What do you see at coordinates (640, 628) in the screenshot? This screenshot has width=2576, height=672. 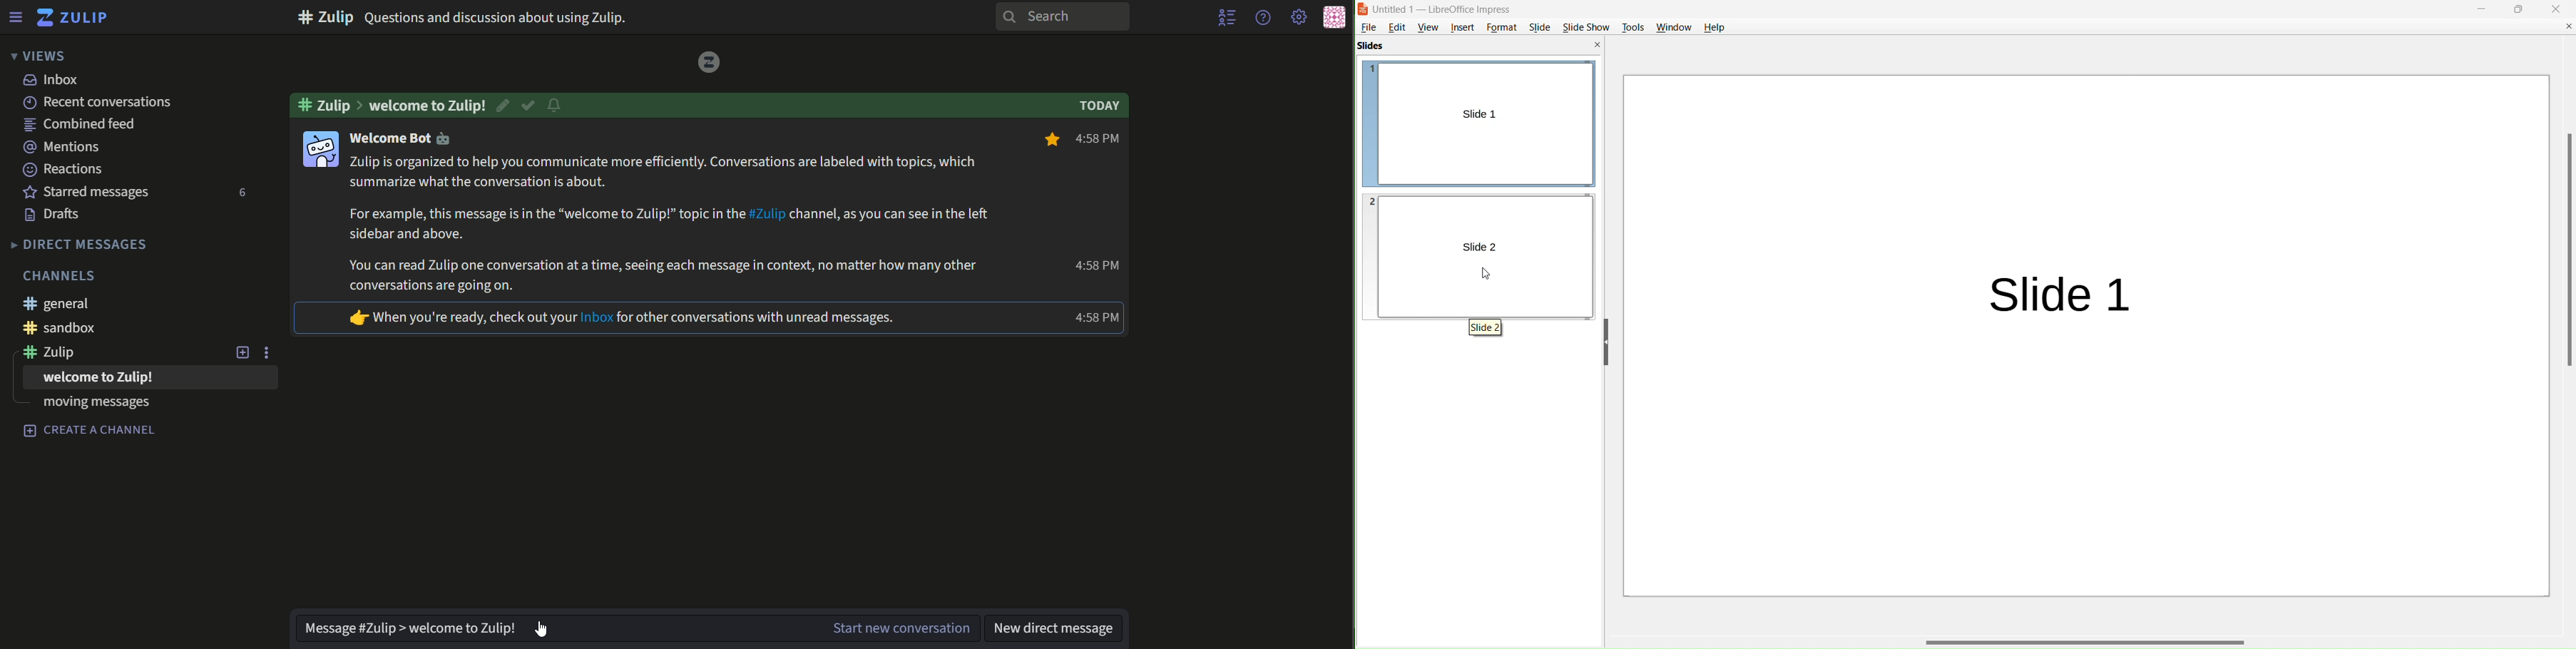 I see `text box` at bounding box center [640, 628].